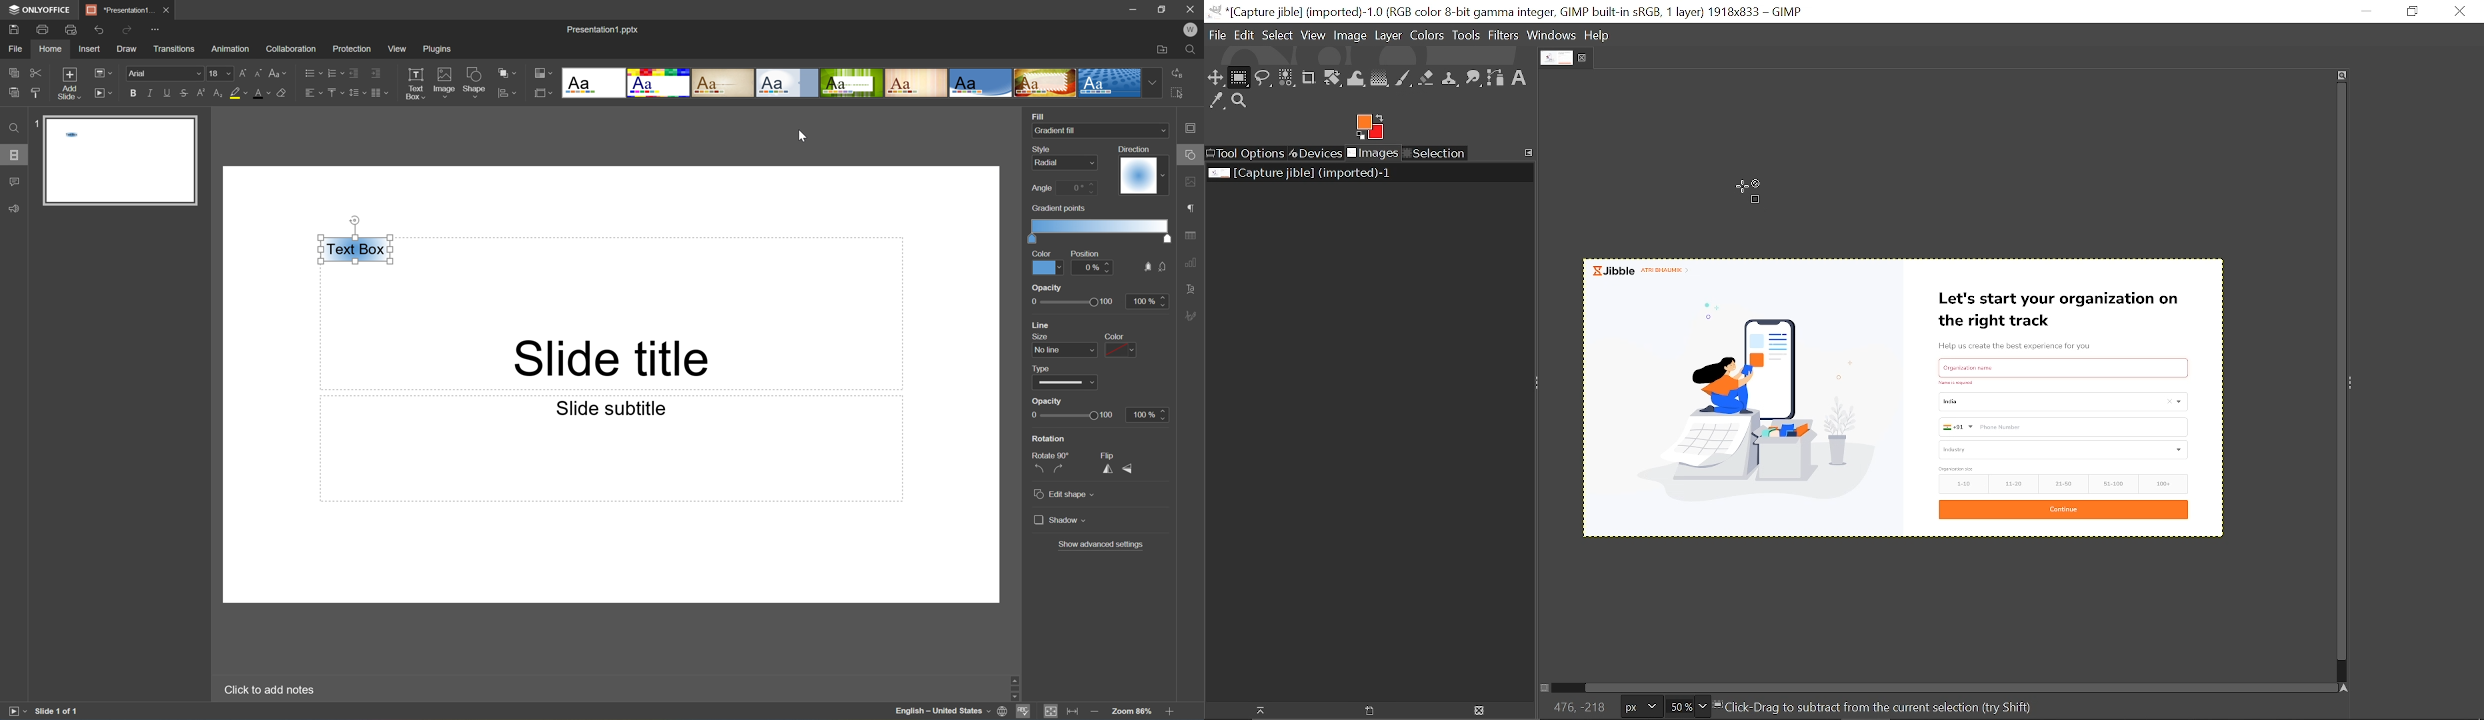 The height and width of the screenshot is (728, 2492). What do you see at coordinates (37, 122) in the screenshot?
I see `1` at bounding box center [37, 122].